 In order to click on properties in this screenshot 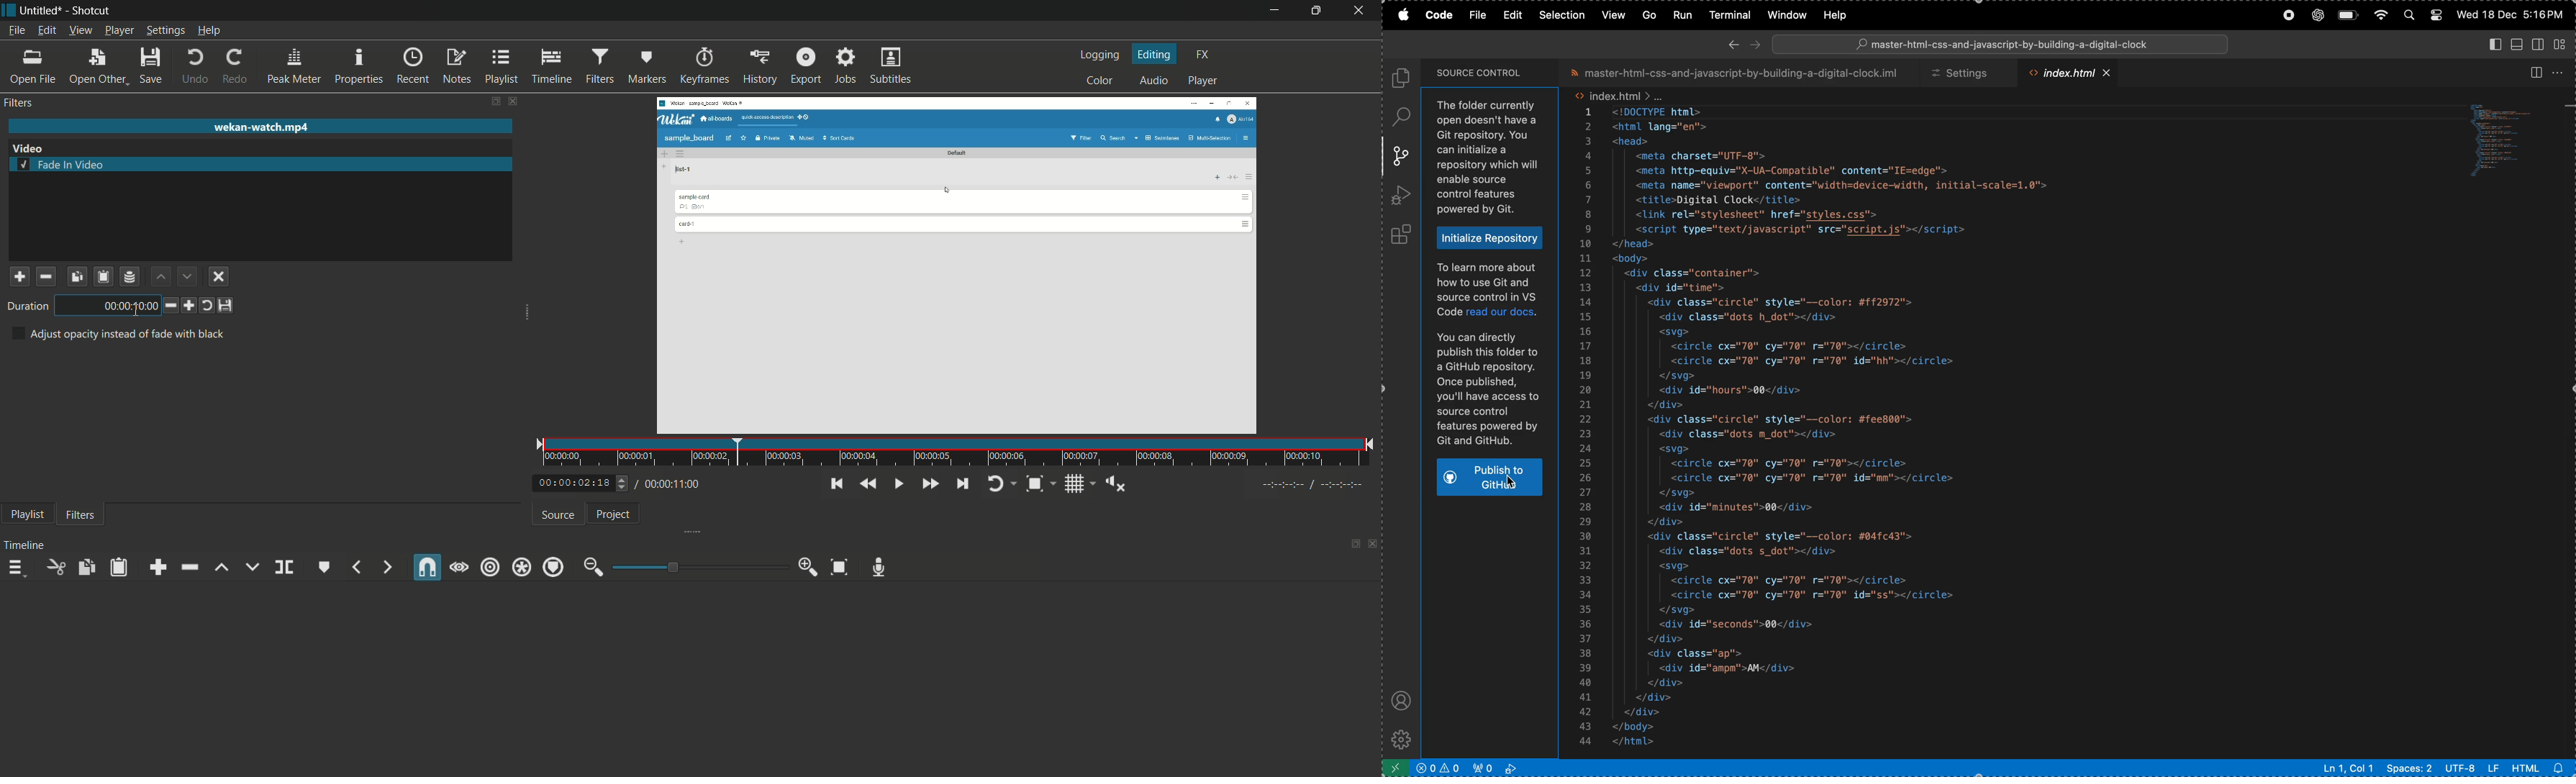, I will do `click(359, 66)`.